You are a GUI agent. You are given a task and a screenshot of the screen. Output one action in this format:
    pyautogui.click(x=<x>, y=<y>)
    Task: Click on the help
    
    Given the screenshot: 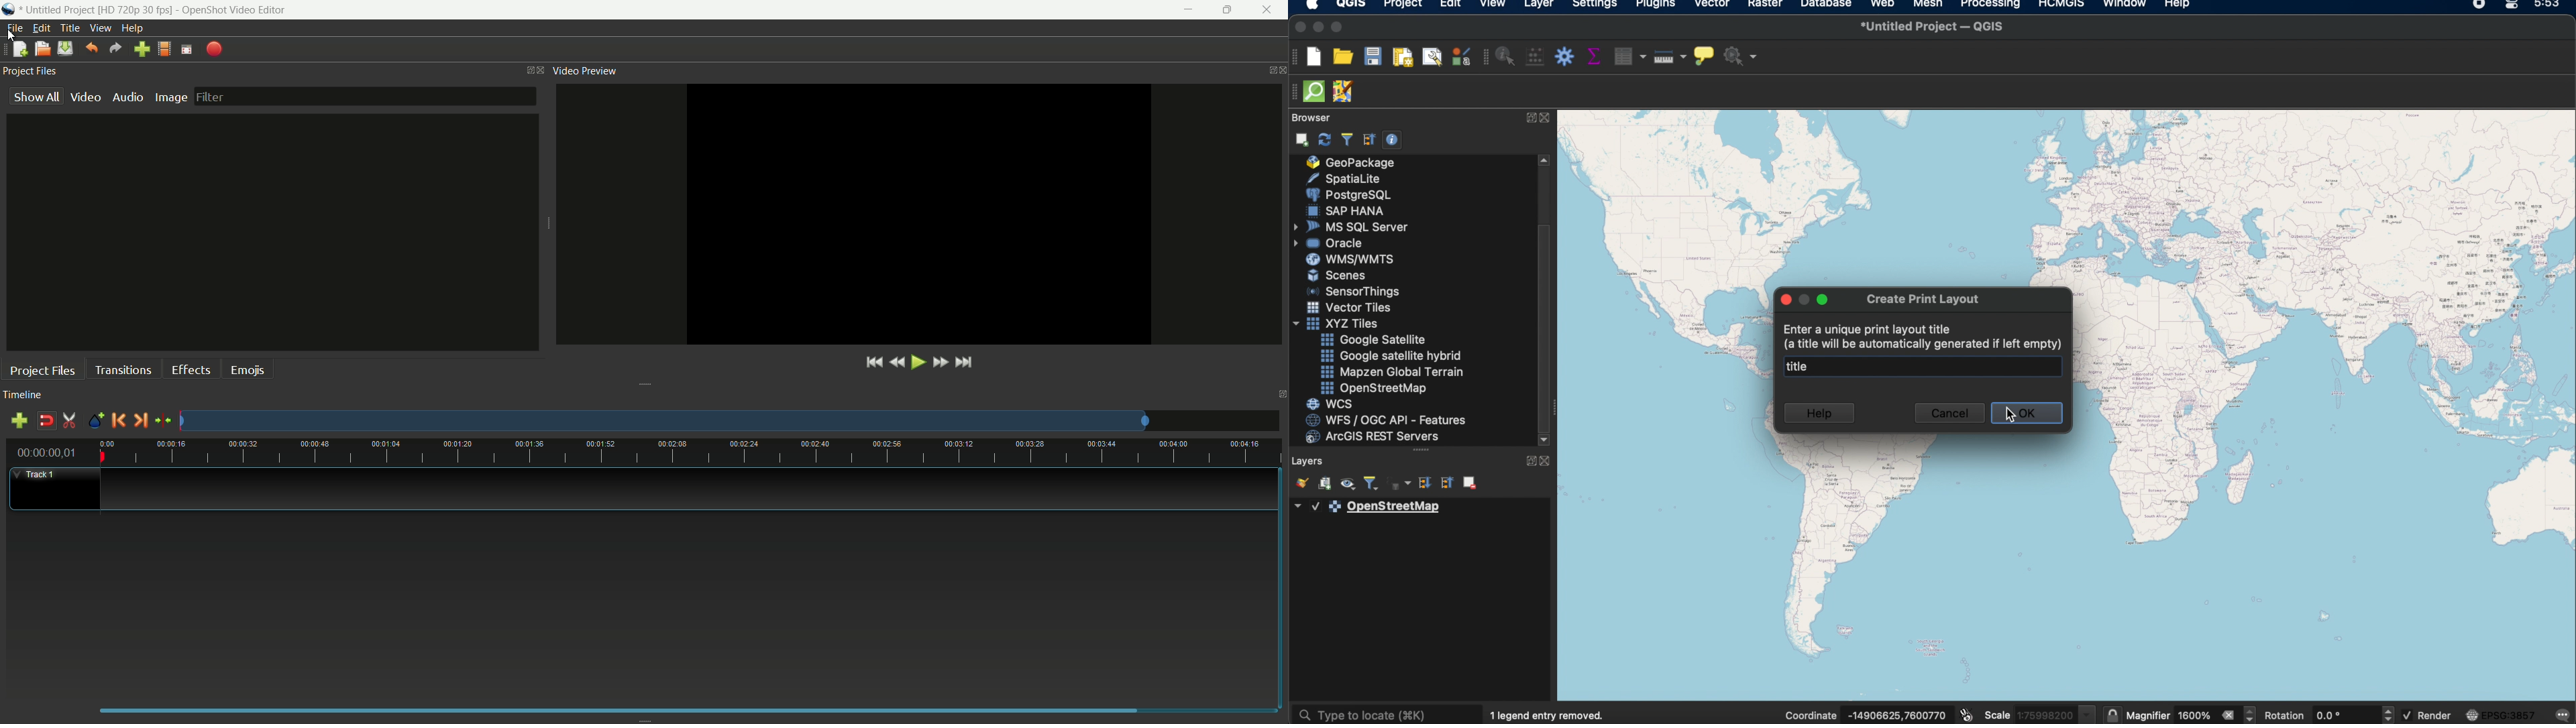 What is the action you would take?
    pyautogui.click(x=1821, y=412)
    